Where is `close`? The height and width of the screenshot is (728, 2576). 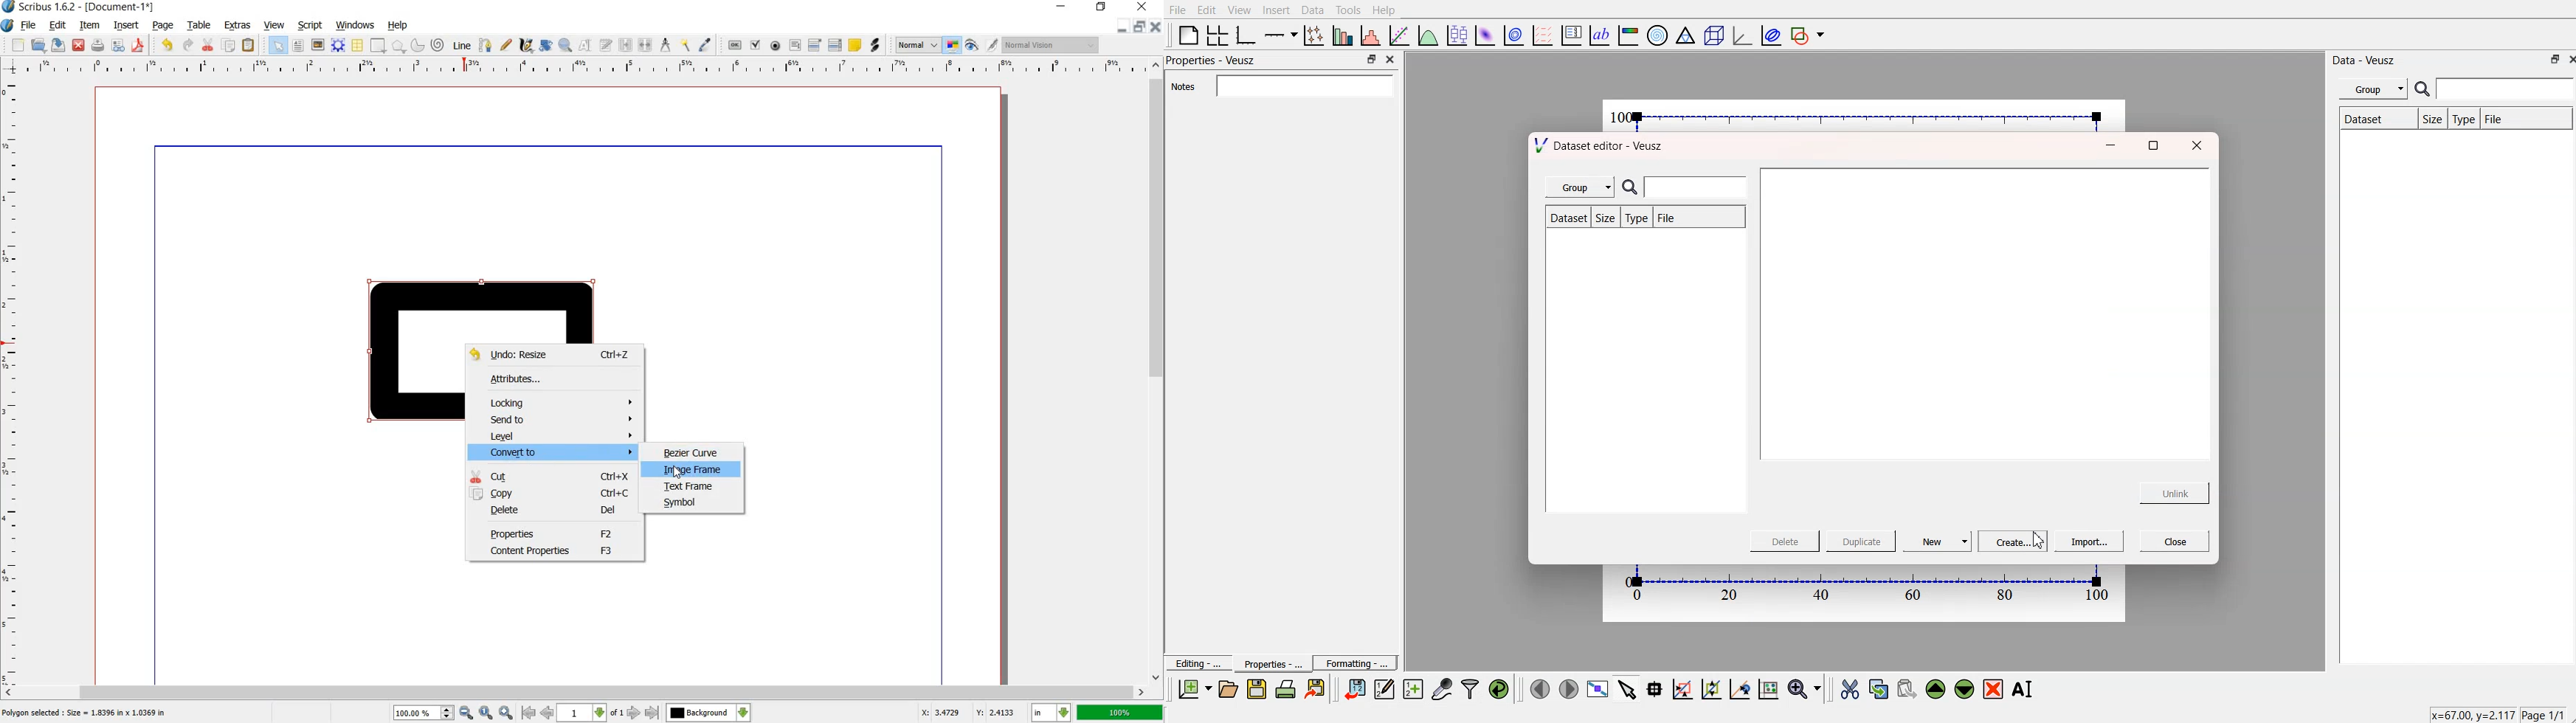 close is located at coordinates (79, 44).